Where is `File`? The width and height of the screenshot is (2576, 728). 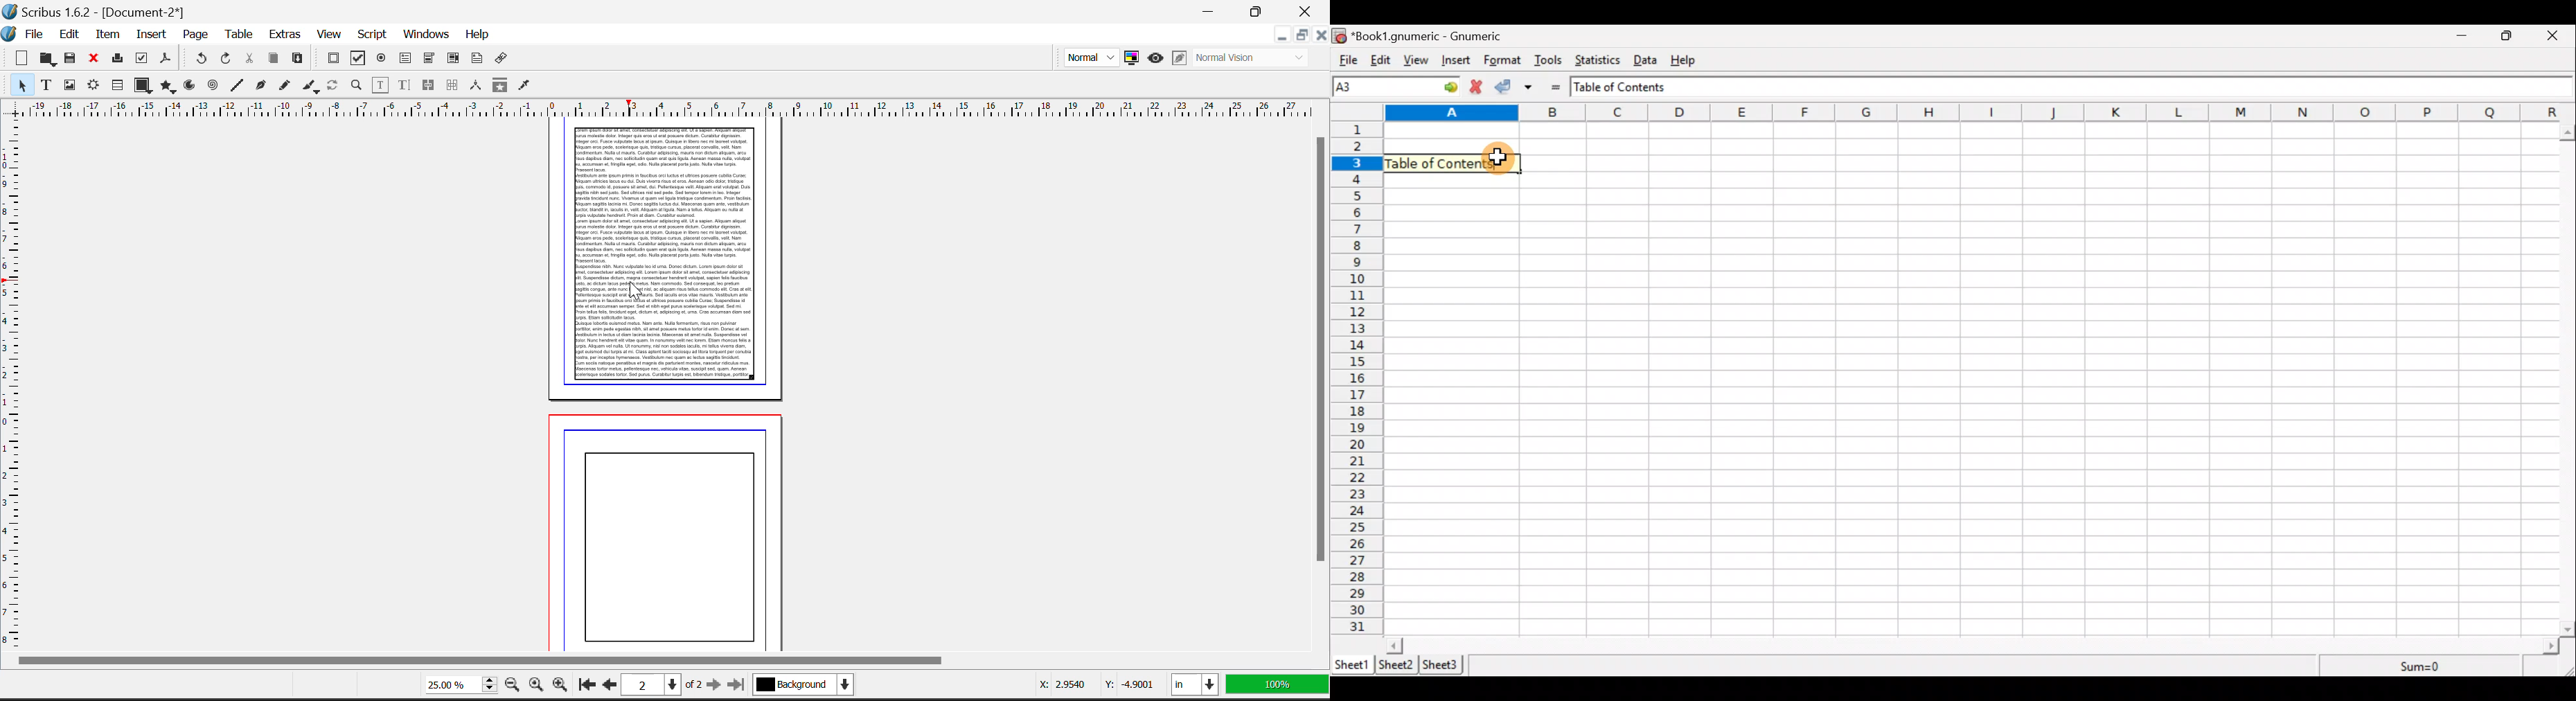
File is located at coordinates (38, 35).